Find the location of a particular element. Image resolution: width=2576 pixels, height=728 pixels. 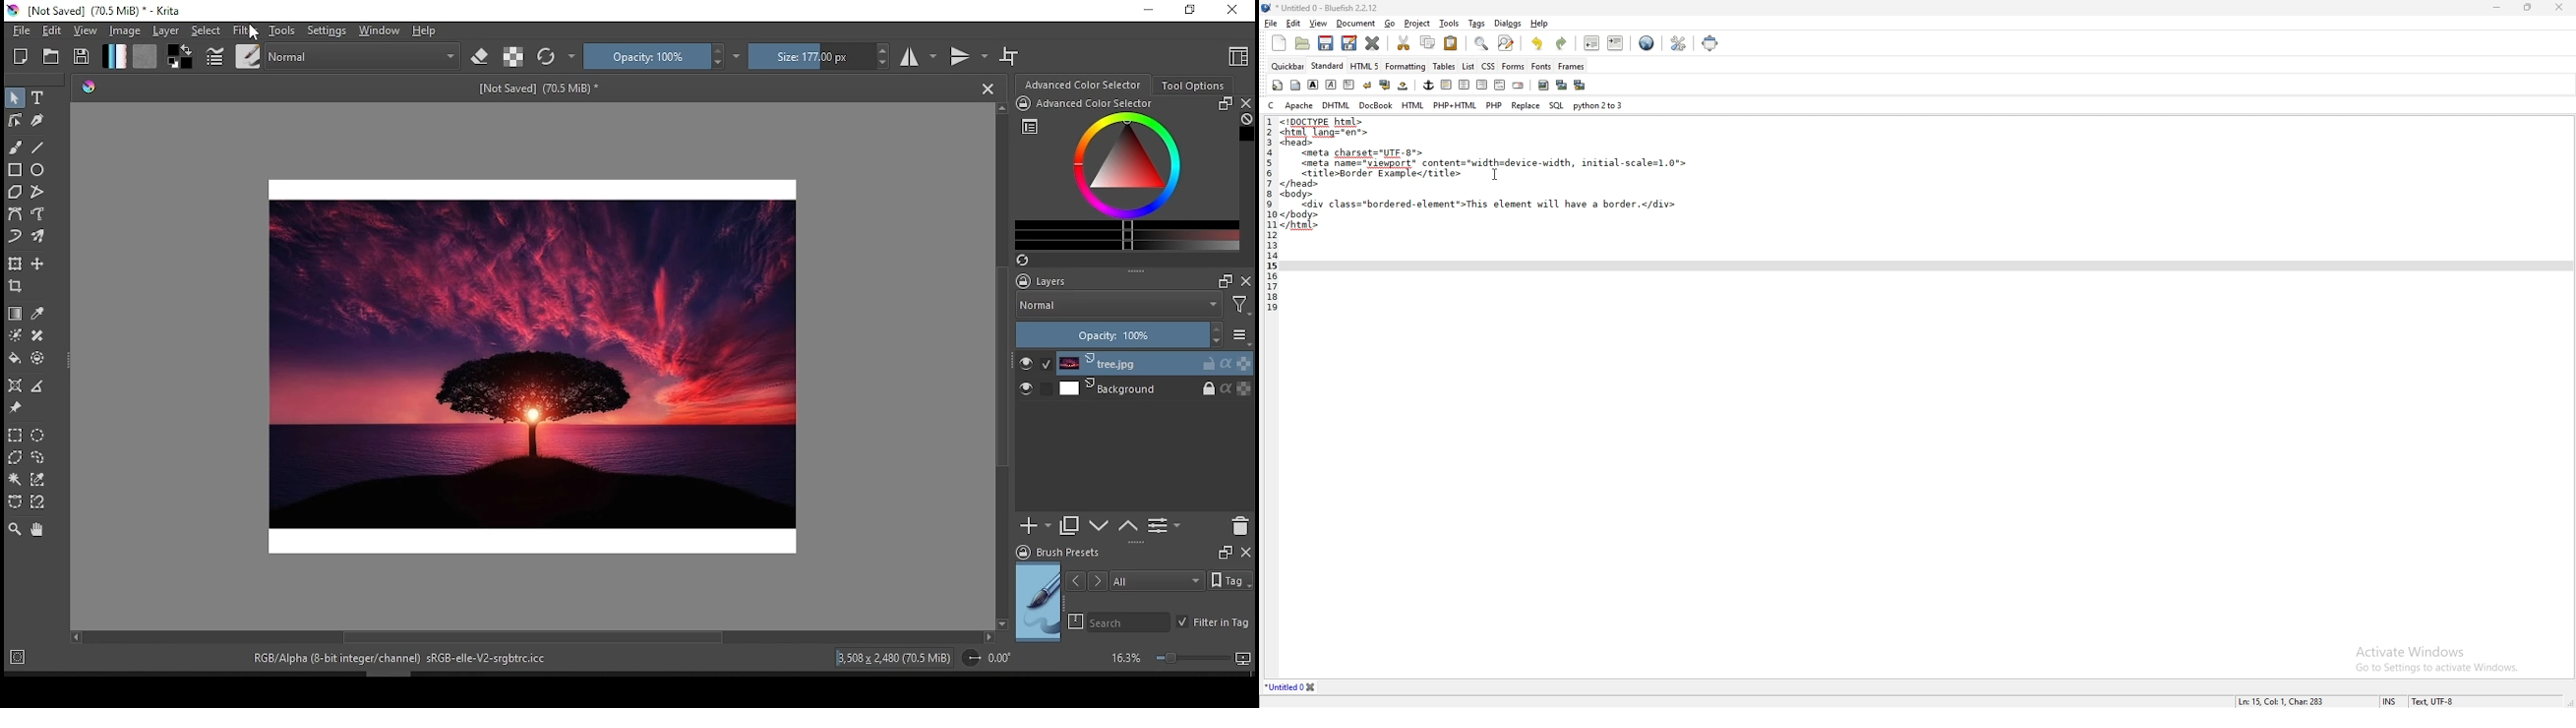

Clear is located at coordinates (1246, 119).